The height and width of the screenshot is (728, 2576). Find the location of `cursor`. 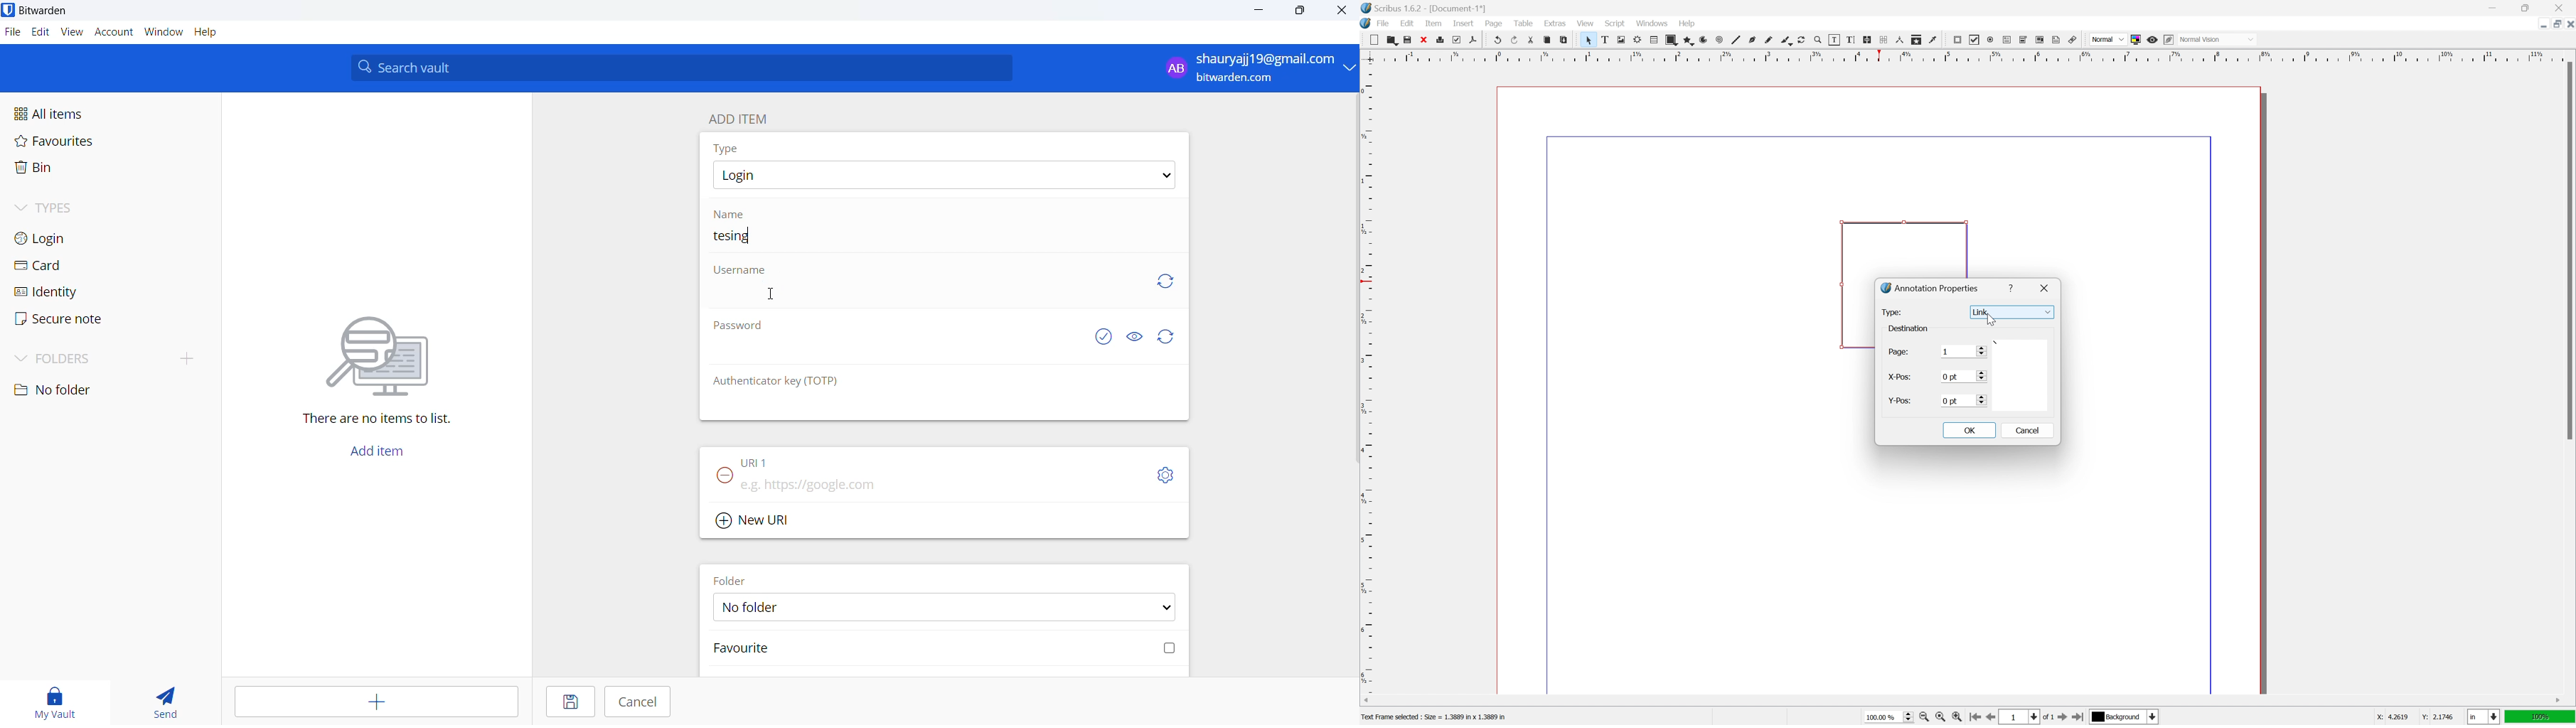

cursor is located at coordinates (773, 294).